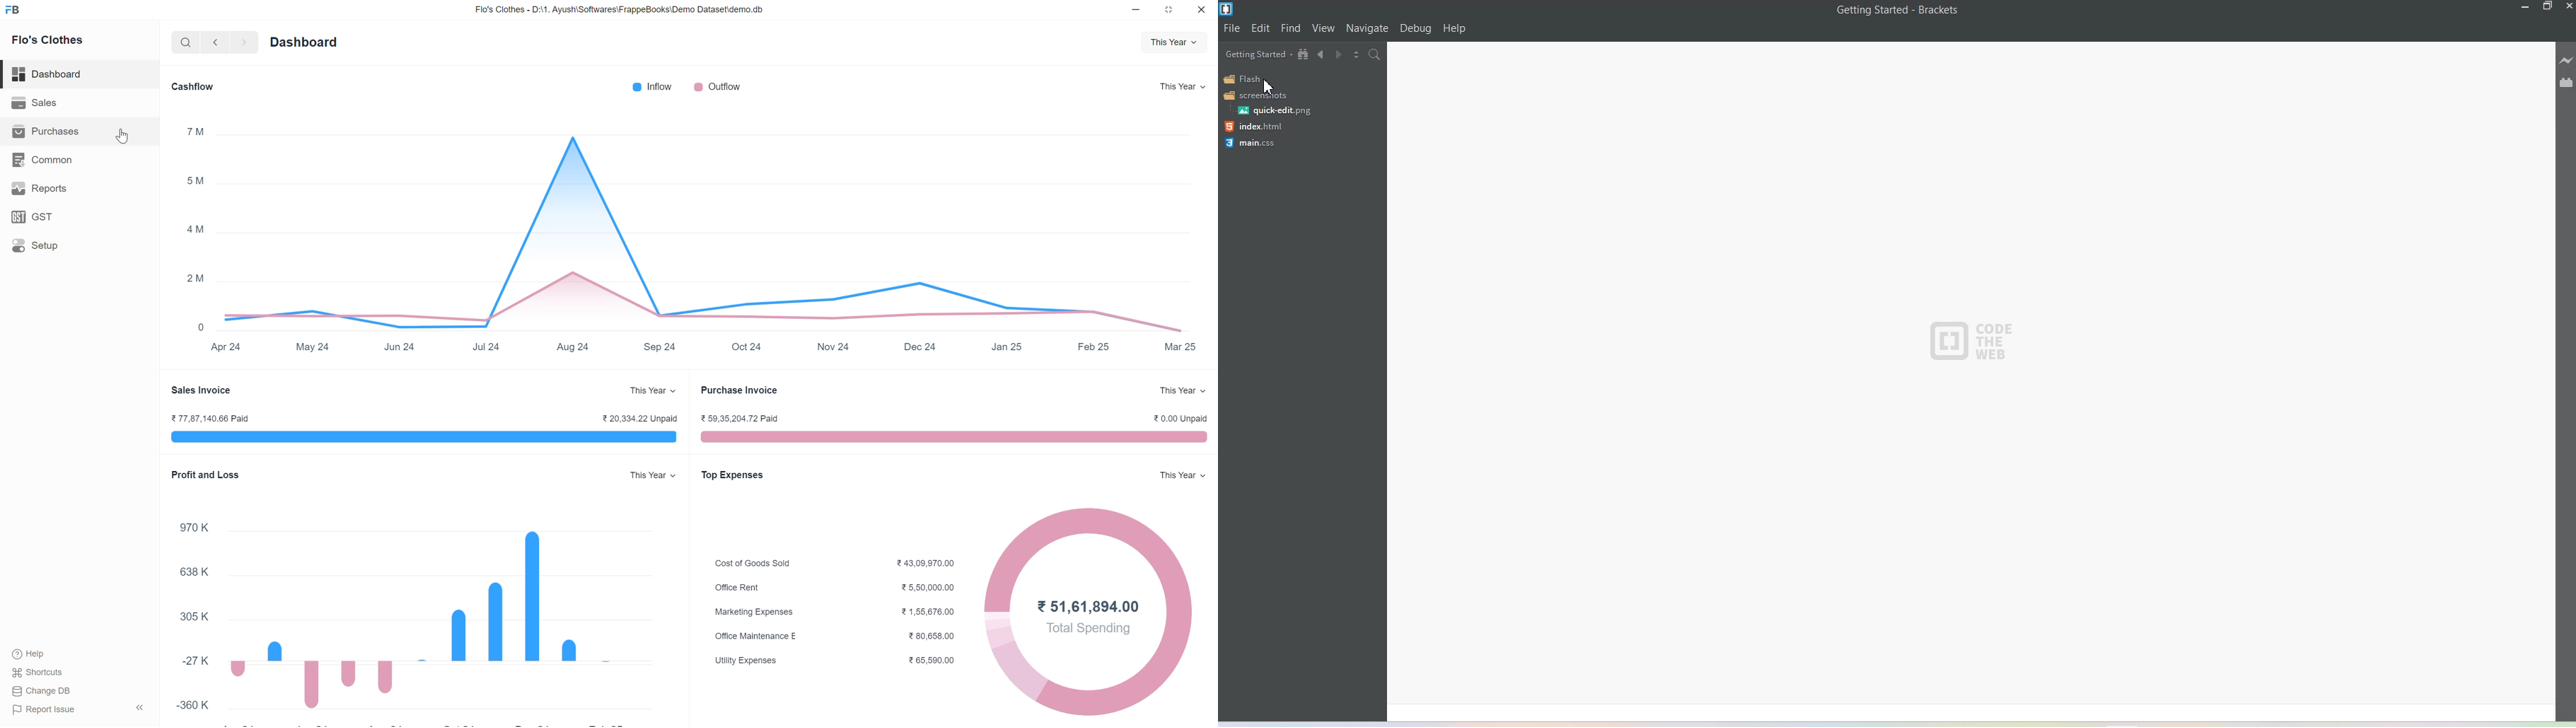 The width and height of the screenshot is (2576, 728). I want to click on Purchase Invoice, so click(739, 390).